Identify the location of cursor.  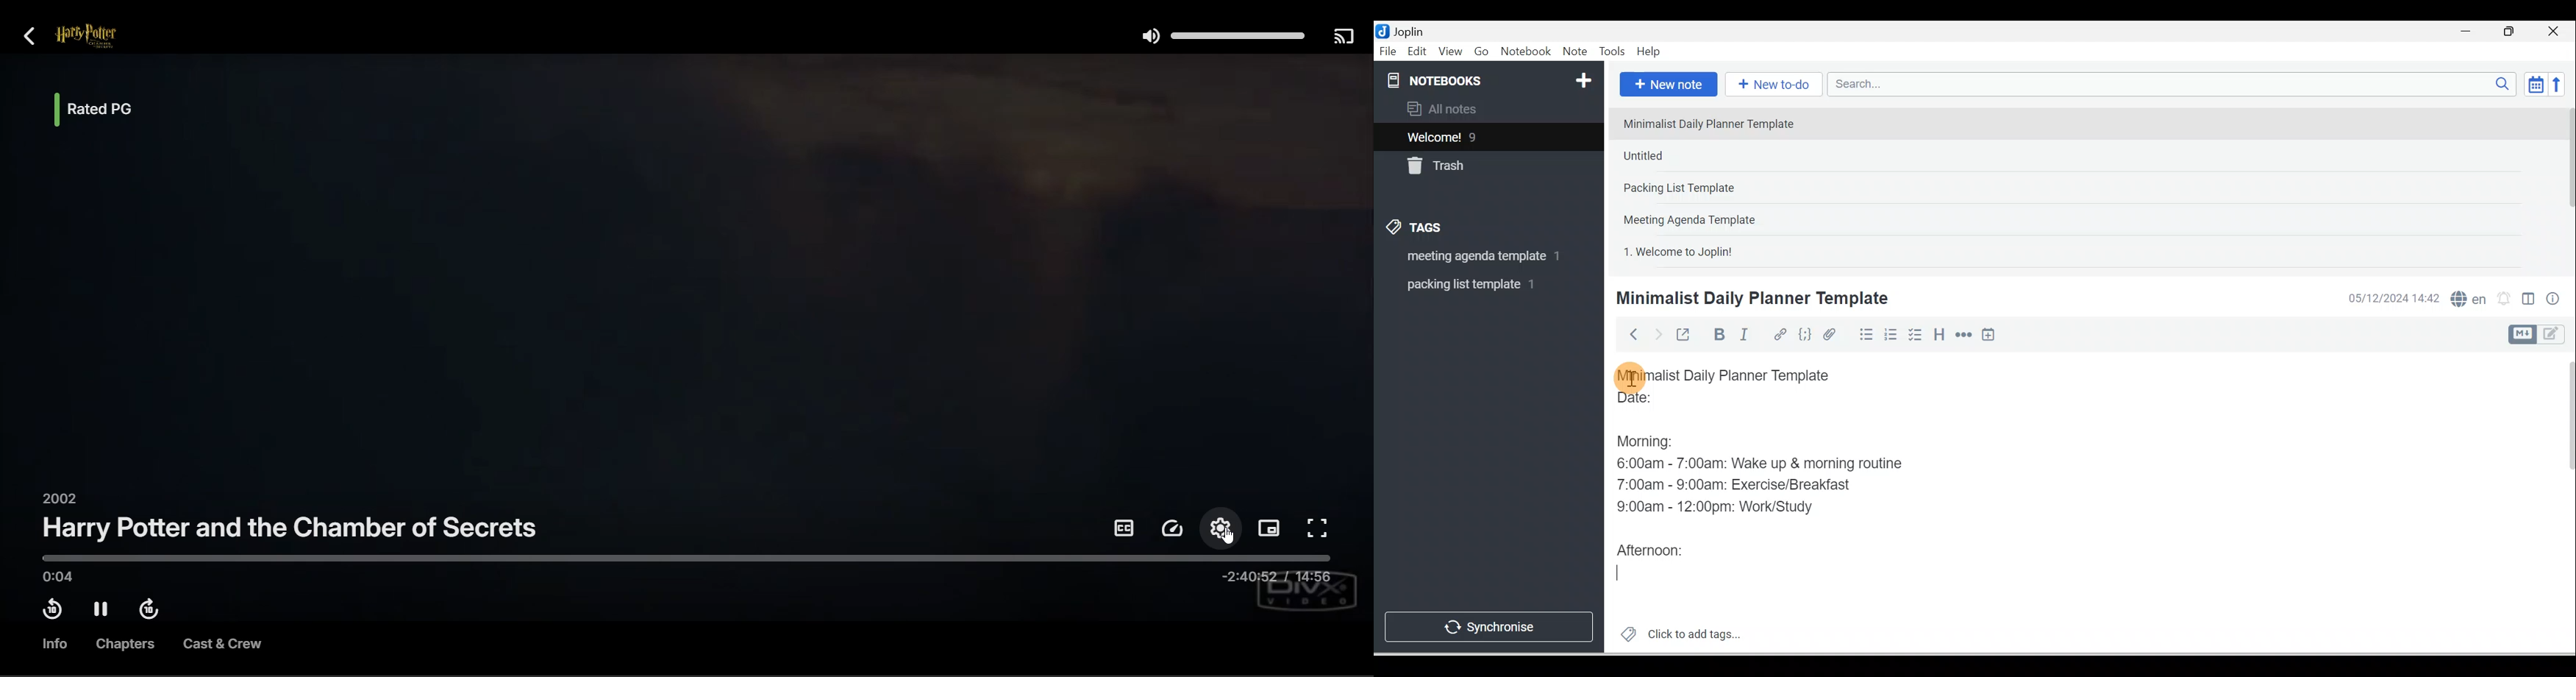
(1231, 534).